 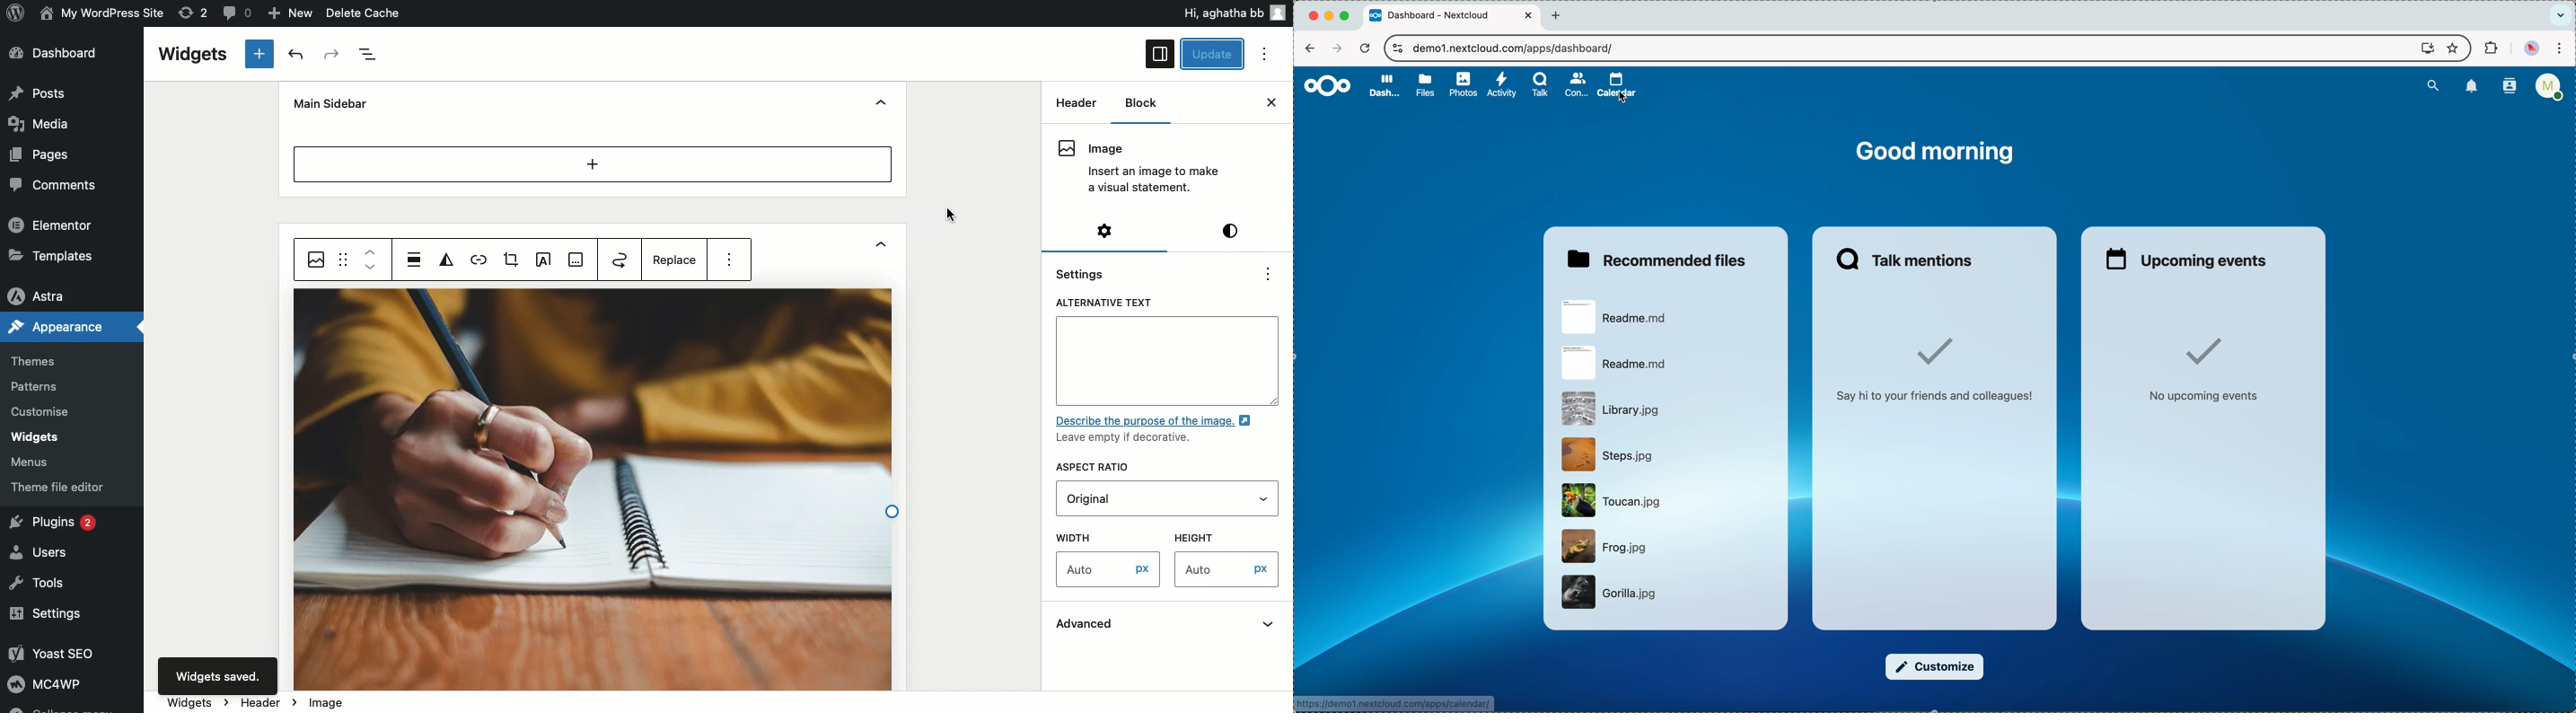 I want to click on Image, so click(x=1138, y=168).